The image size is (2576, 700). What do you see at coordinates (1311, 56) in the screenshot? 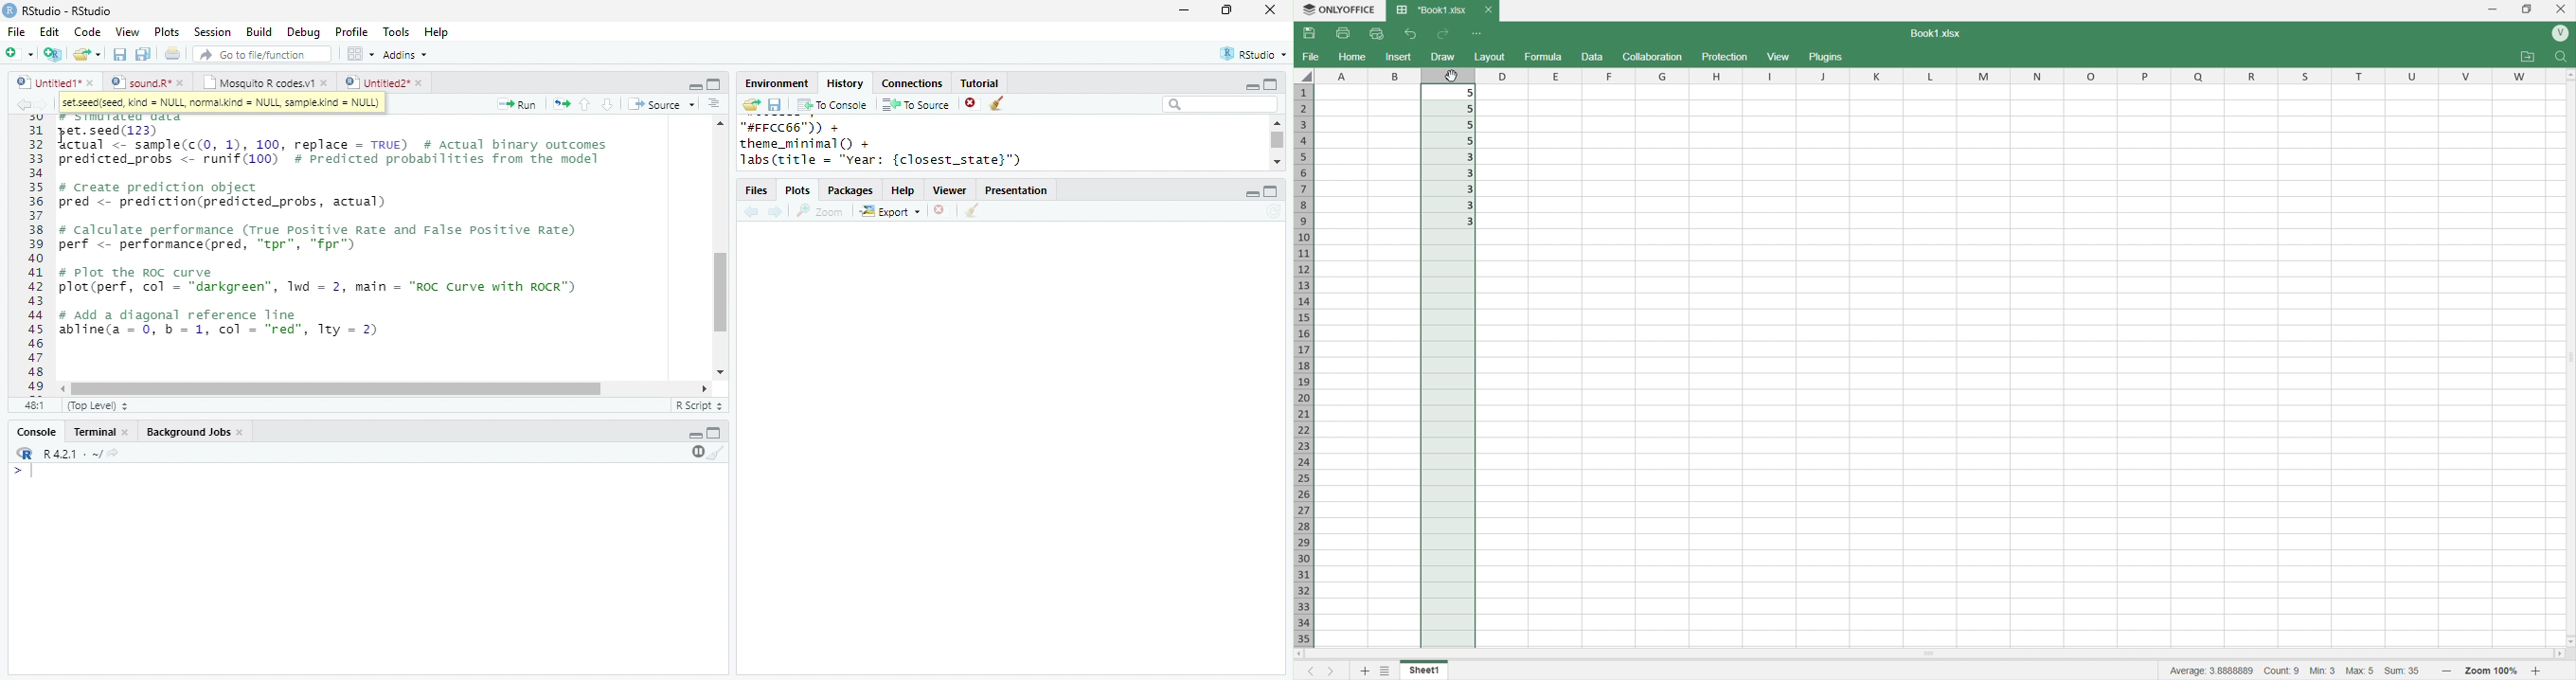
I see `File` at bounding box center [1311, 56].